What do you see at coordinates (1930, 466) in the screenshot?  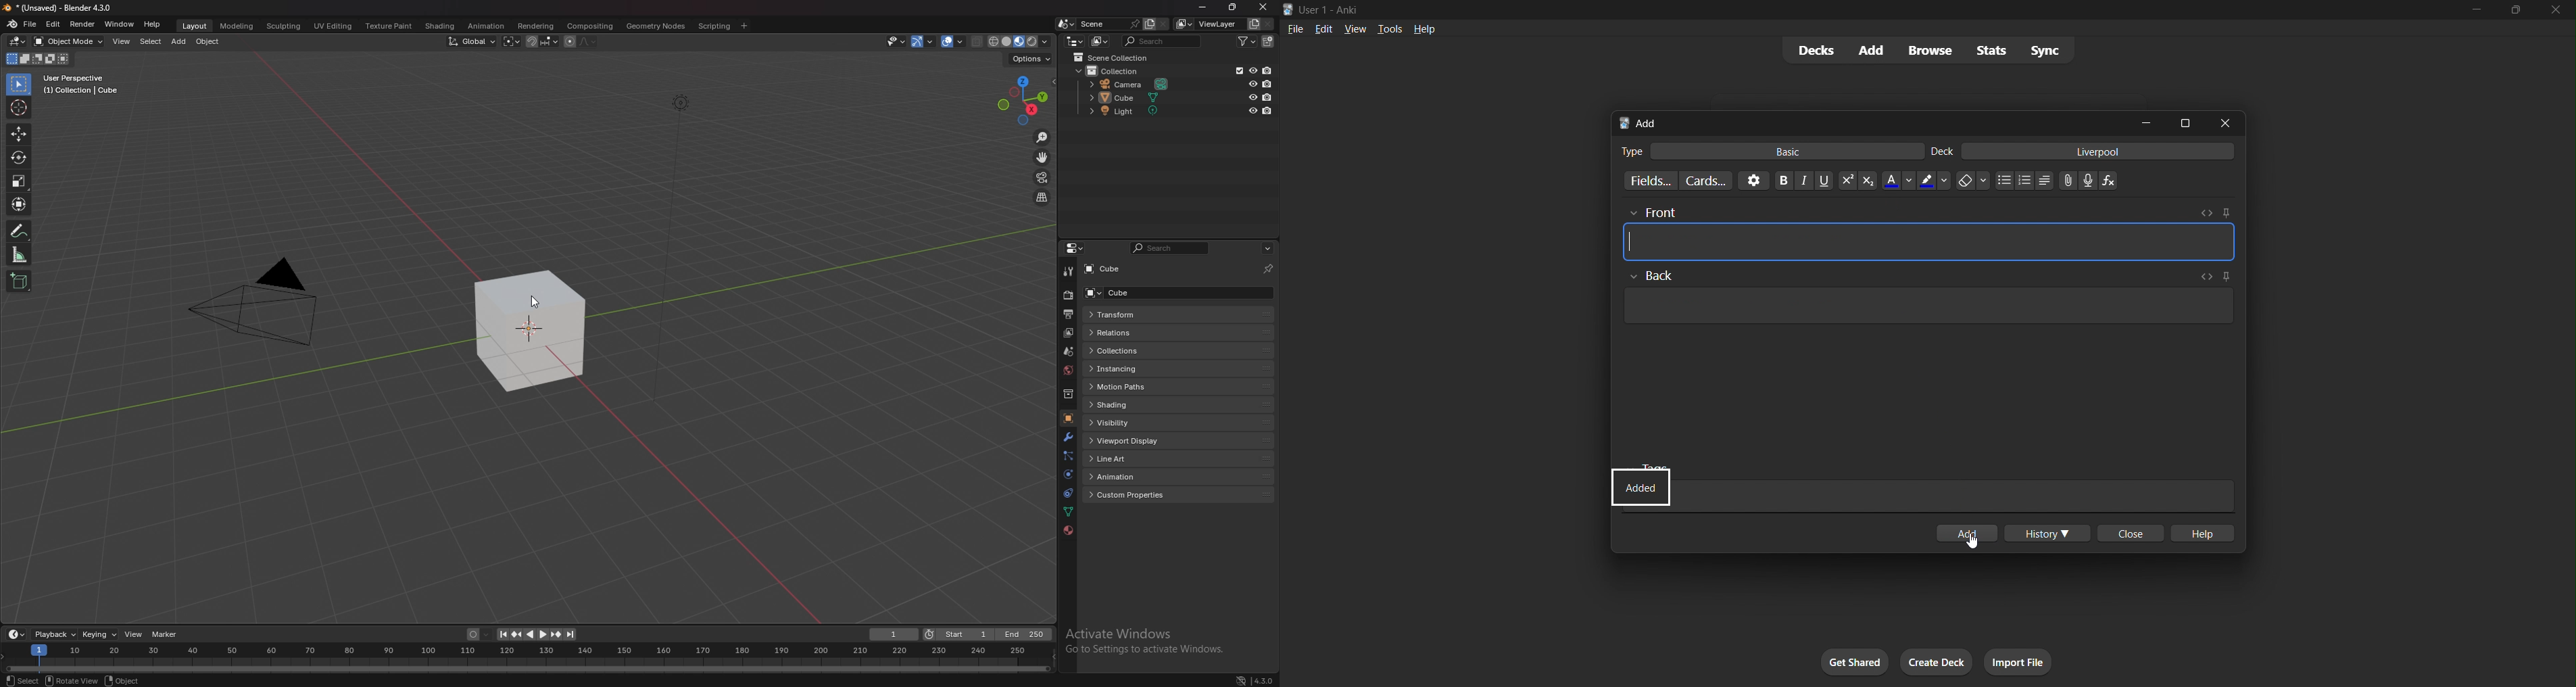 I see `tags input field` at bounding box center [1930, 466].